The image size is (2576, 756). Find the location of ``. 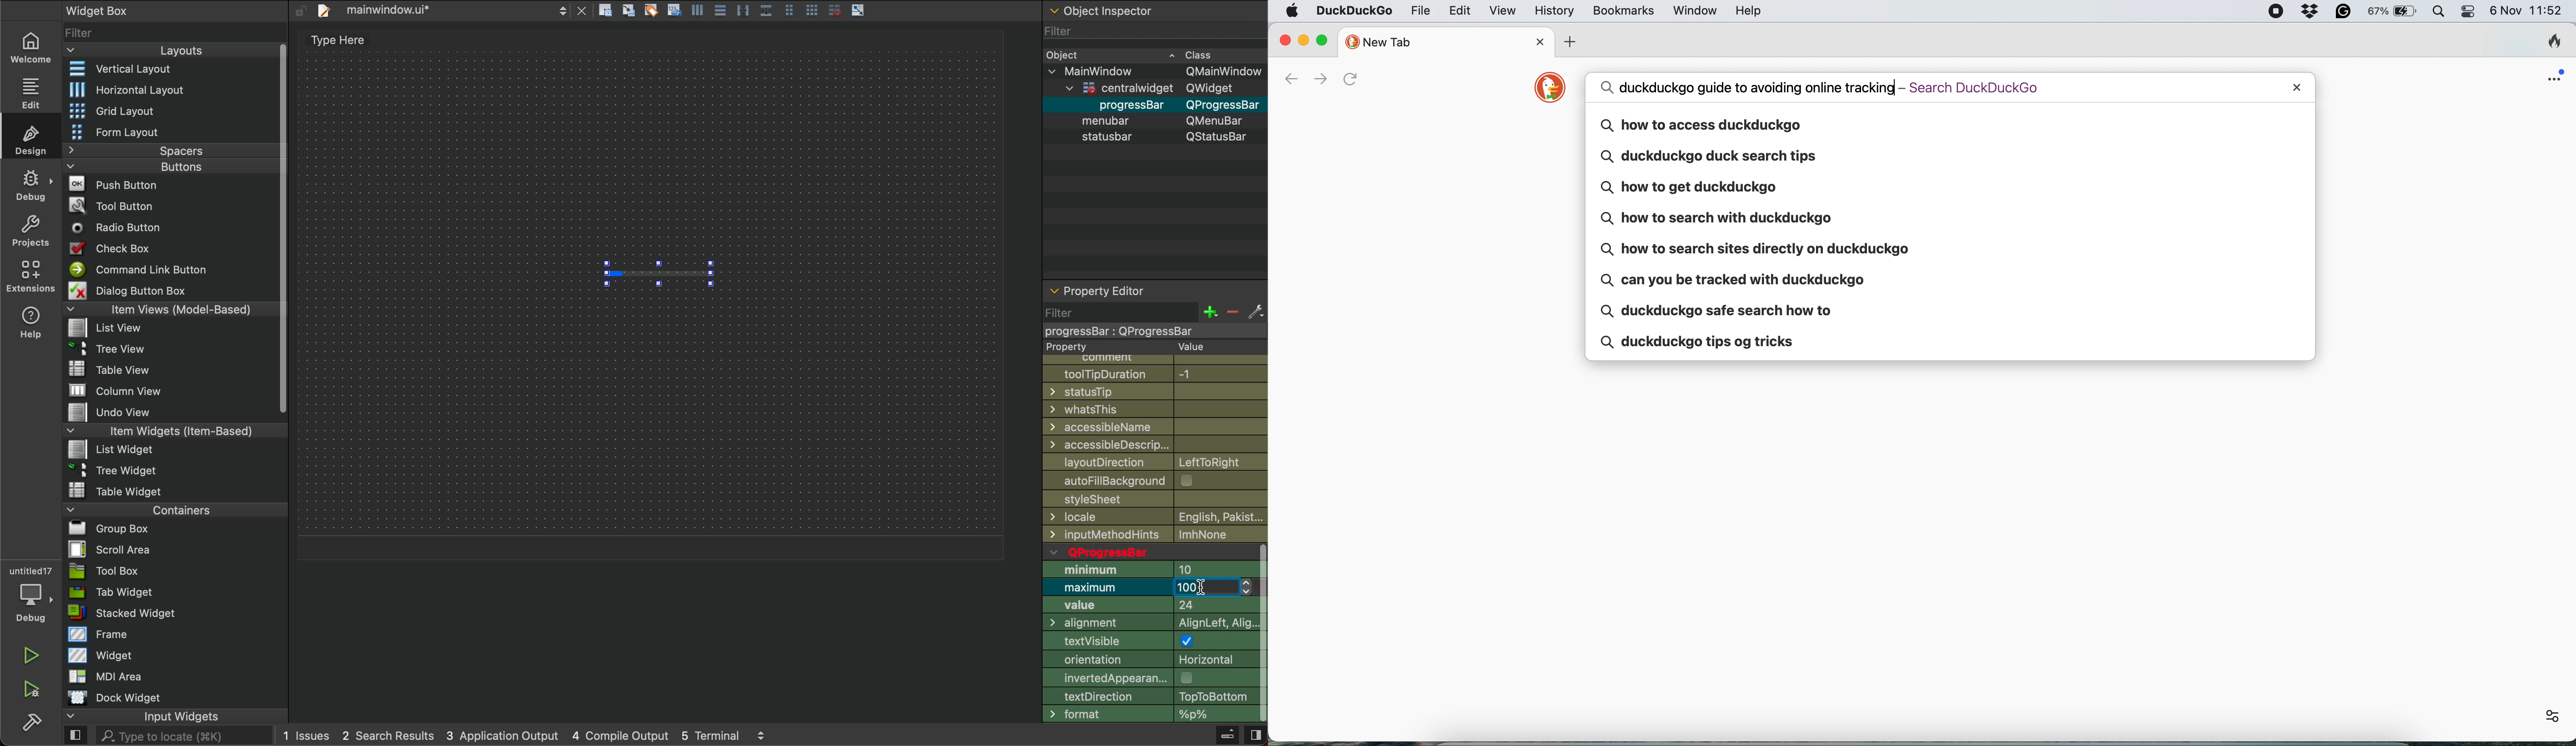

 is located at coordinates (1154, 501).